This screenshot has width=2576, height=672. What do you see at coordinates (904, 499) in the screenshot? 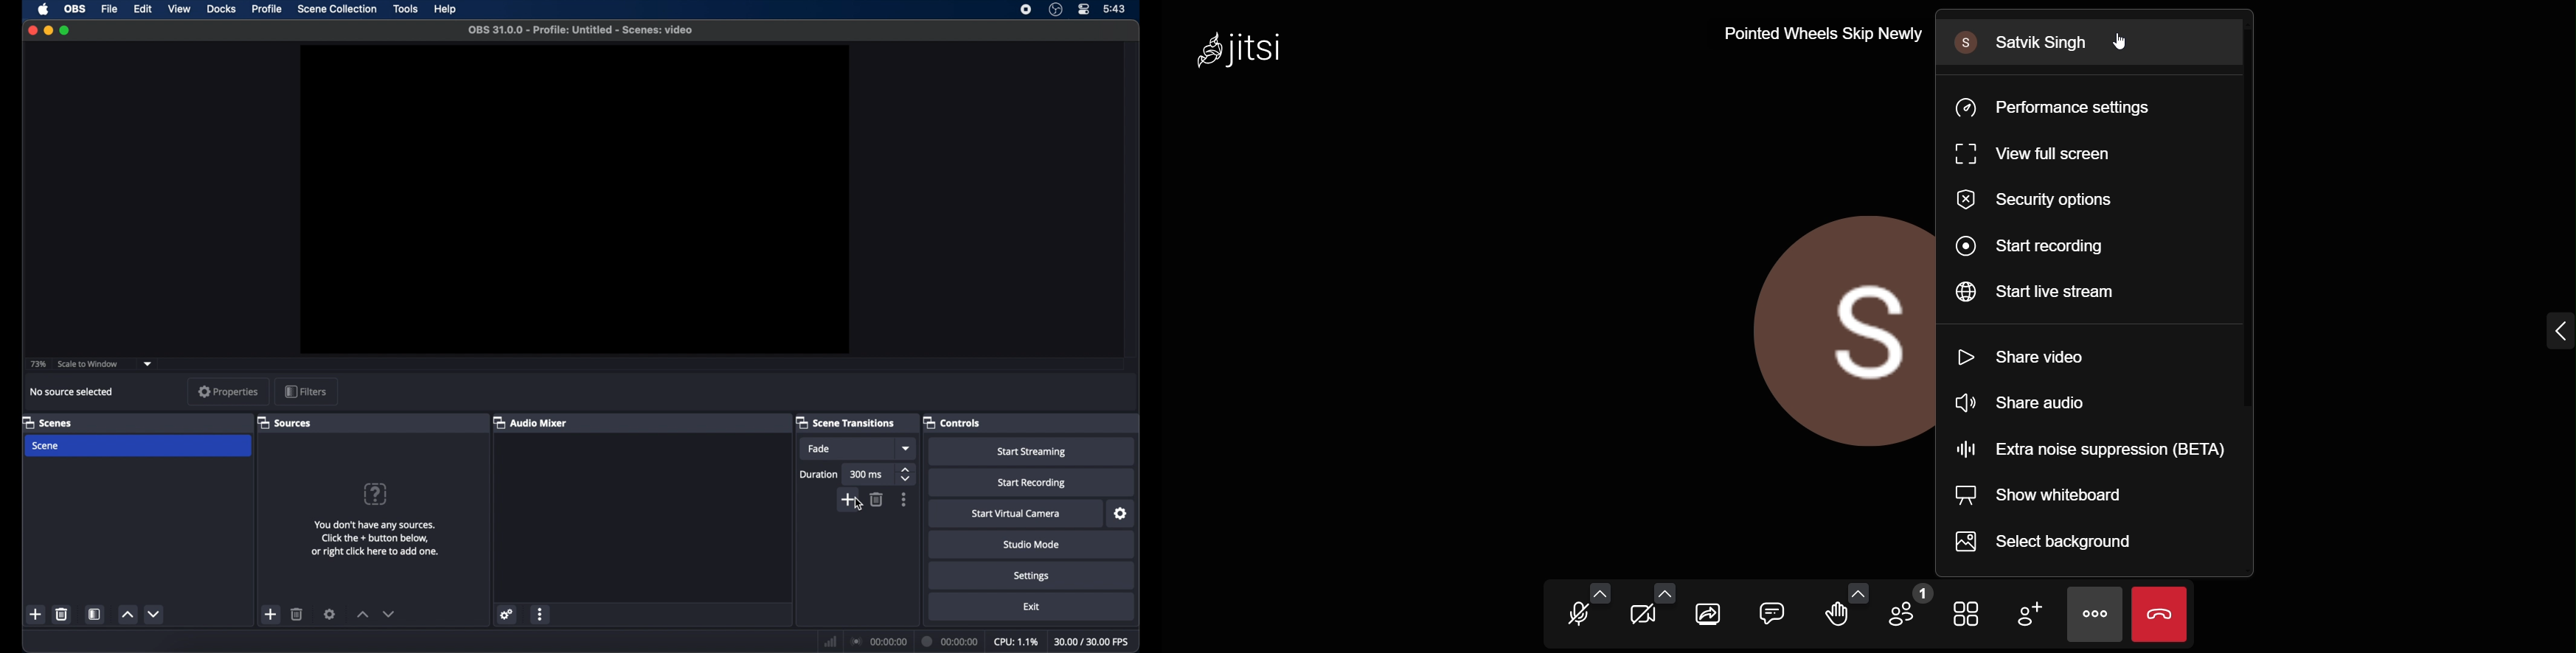
I see `more options` at bounding box center [904, 499].